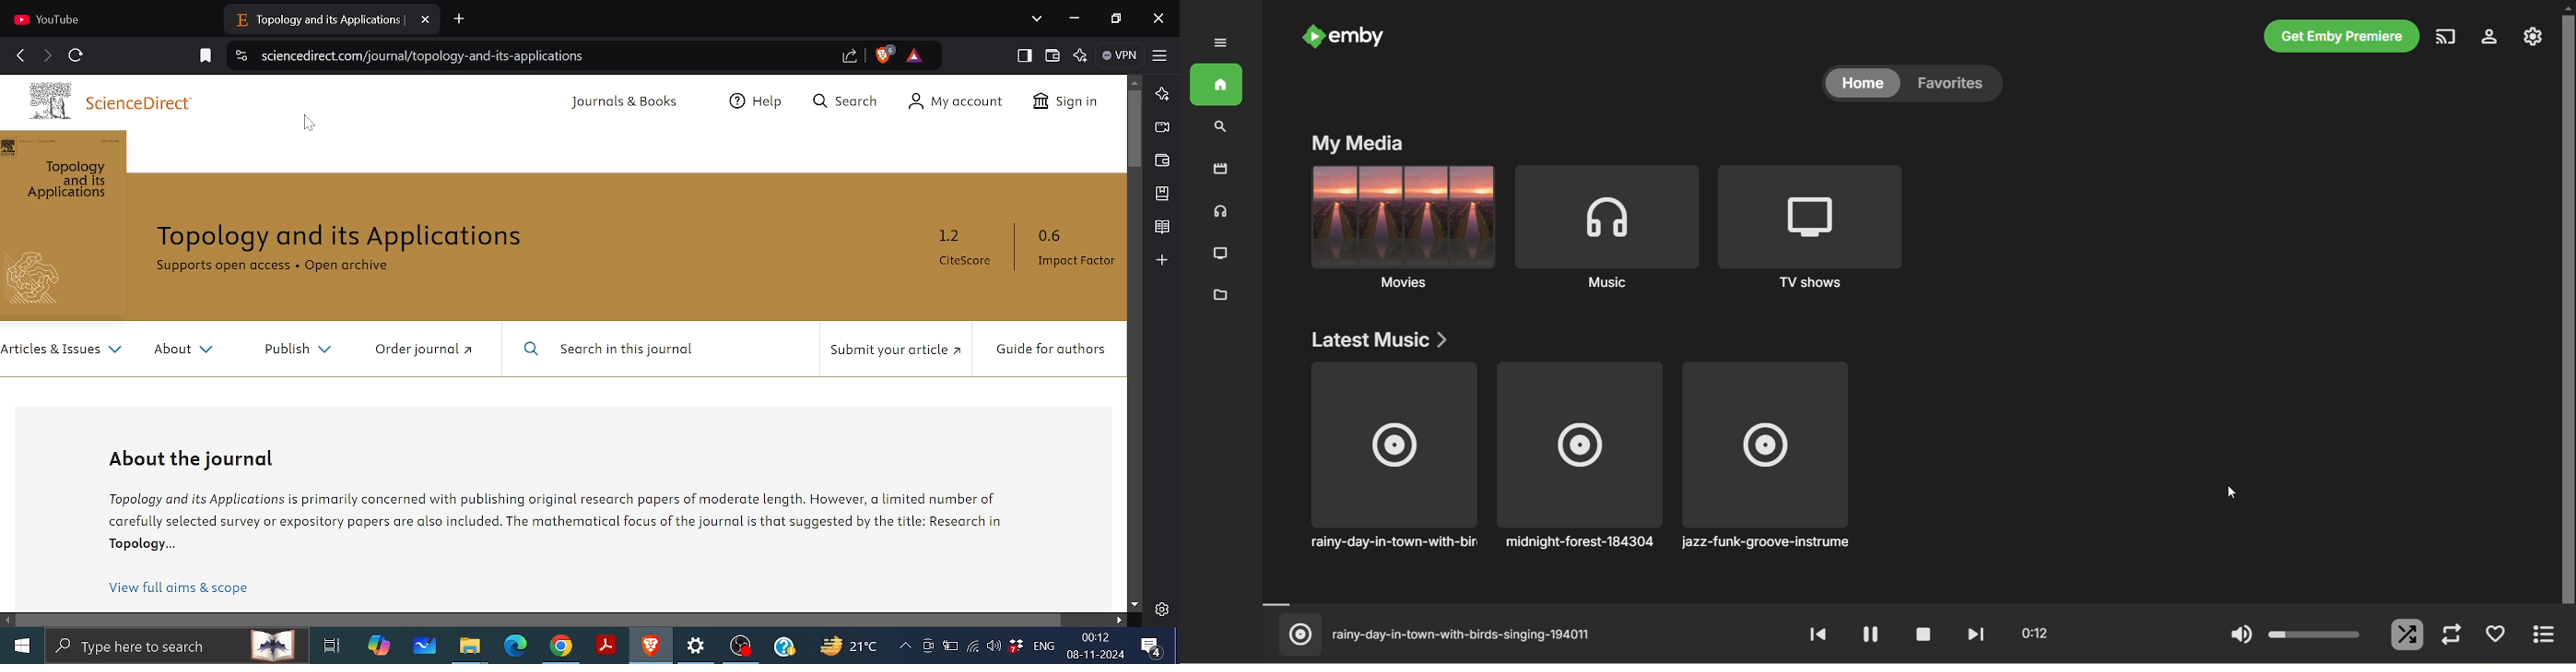  Describe the element at coordinates (1152, 647) in the screenshot. I see `Notifications` at that location.